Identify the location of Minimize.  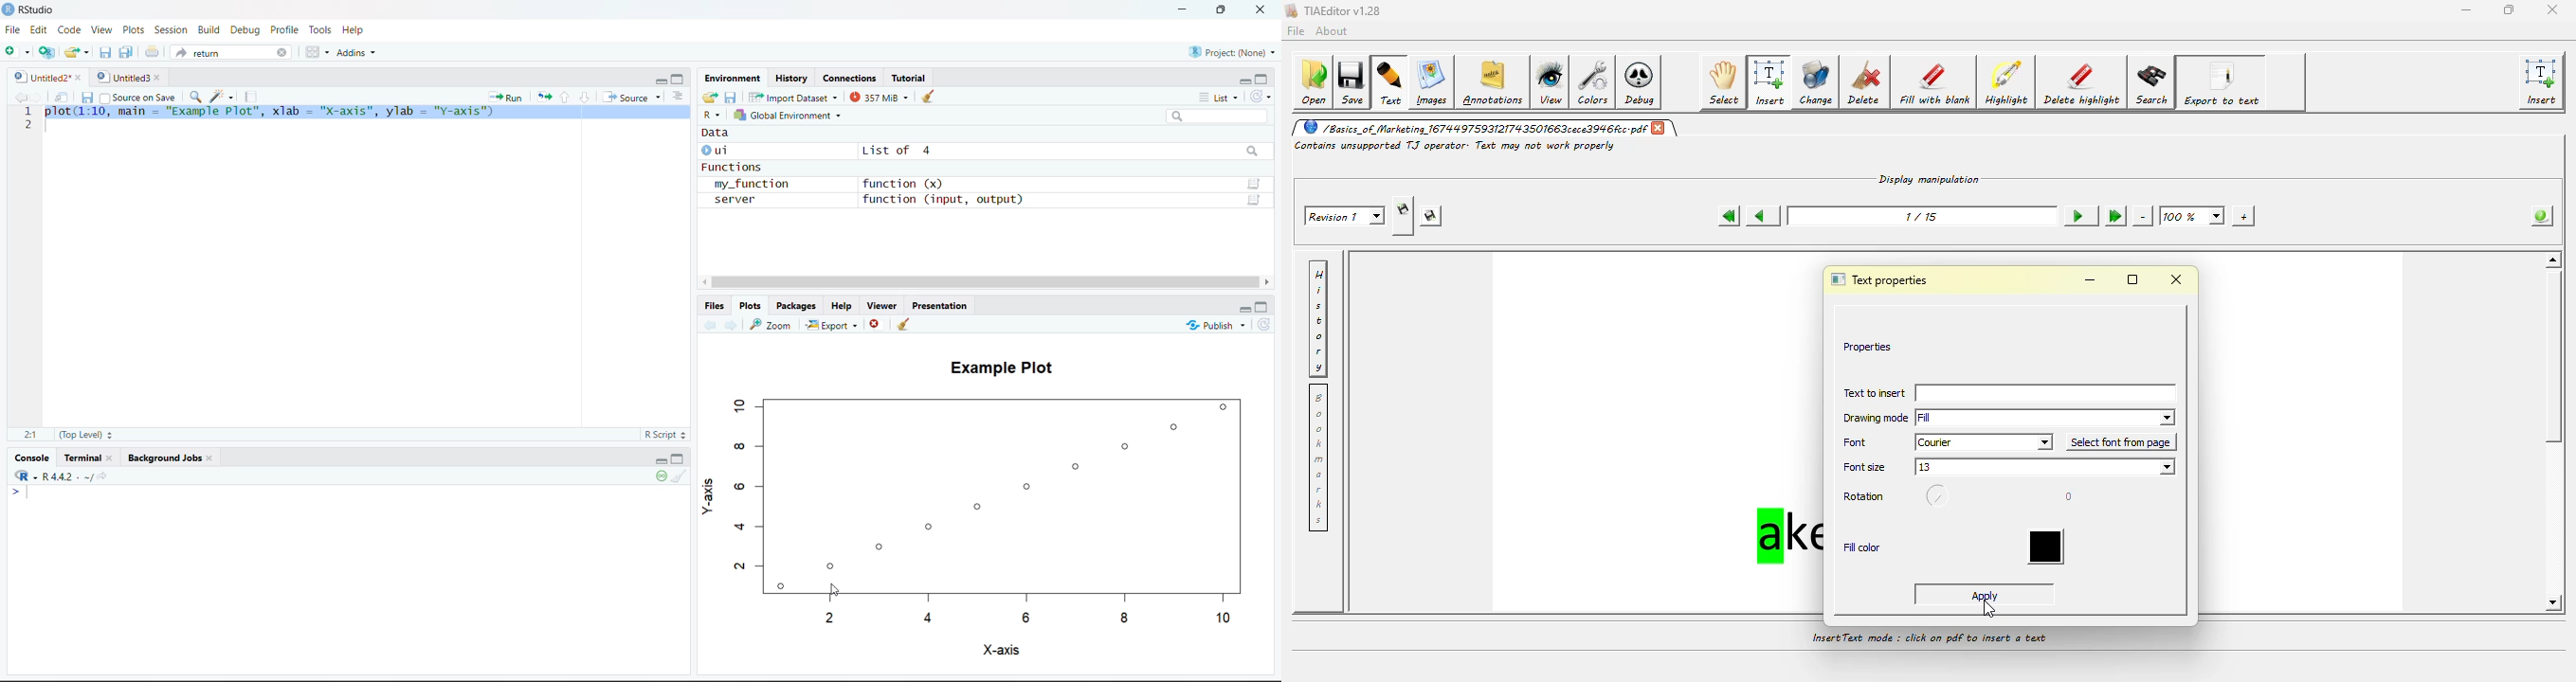
(1245, 309).